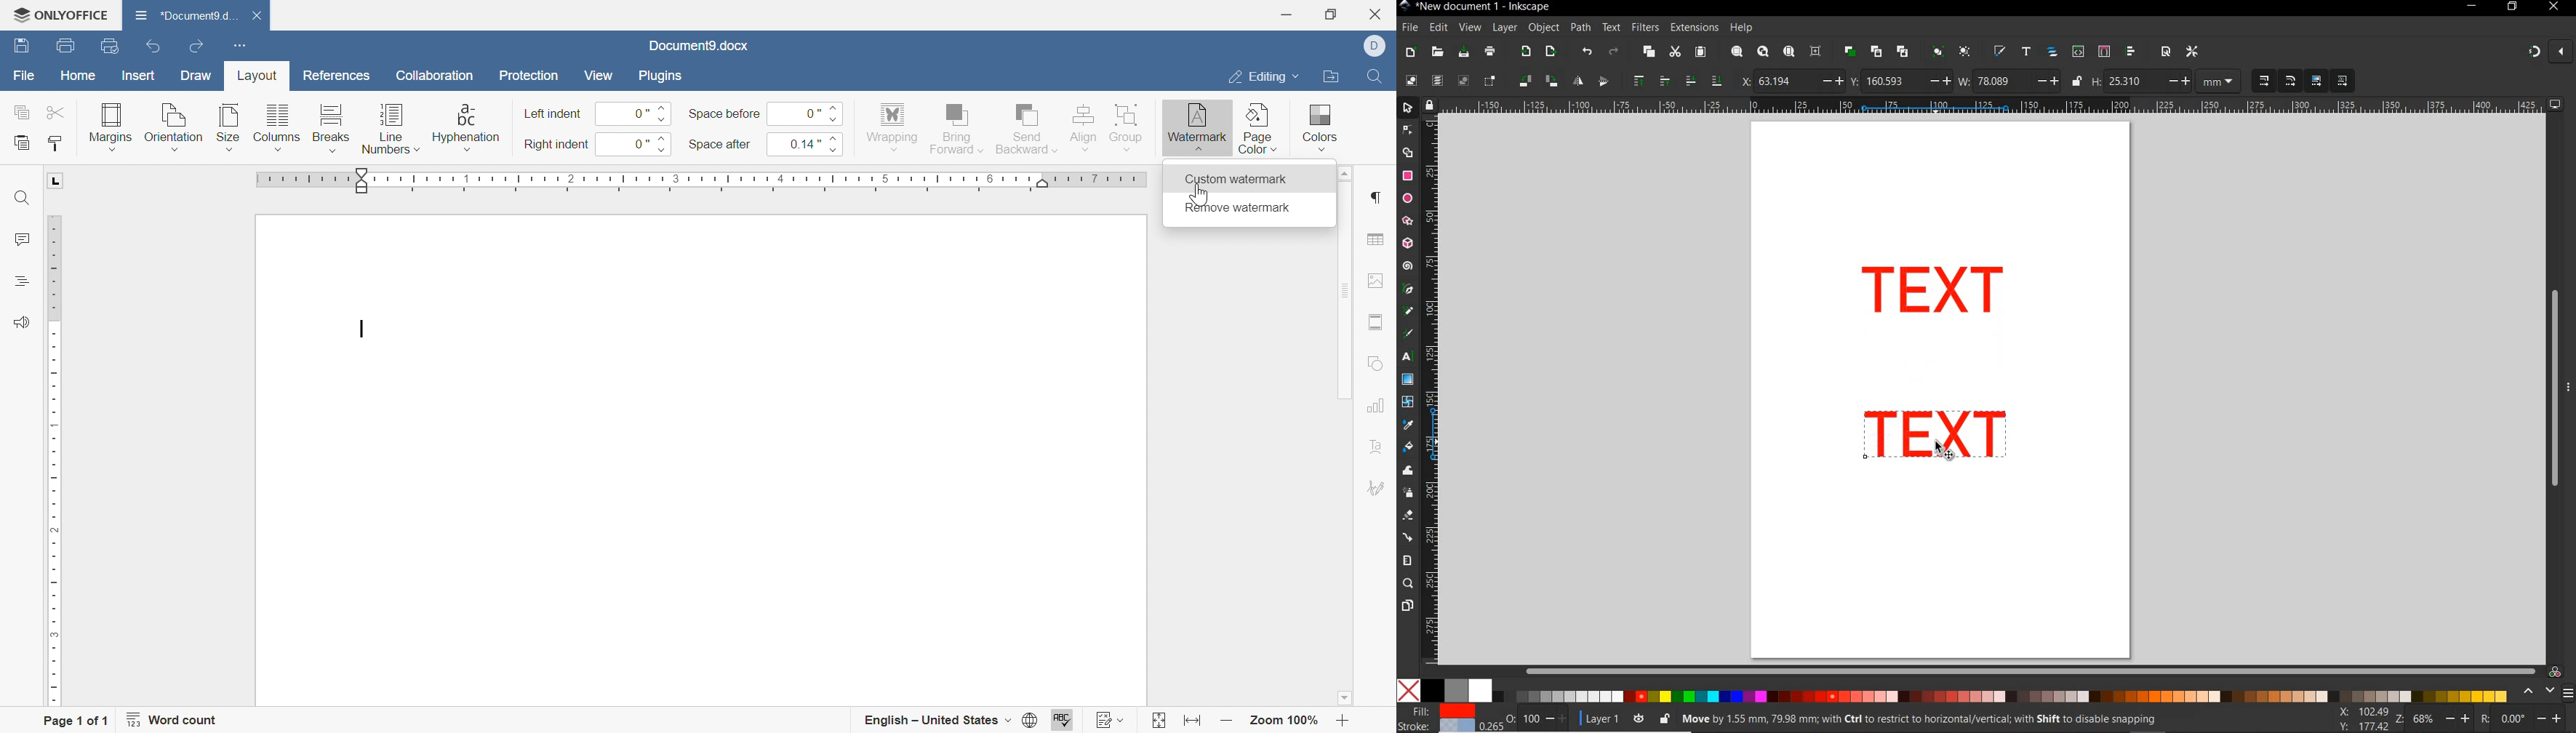  What do you see at coordinates (721, 146) in the screenshot?
I see `space after` at bounding box center [721, 146].